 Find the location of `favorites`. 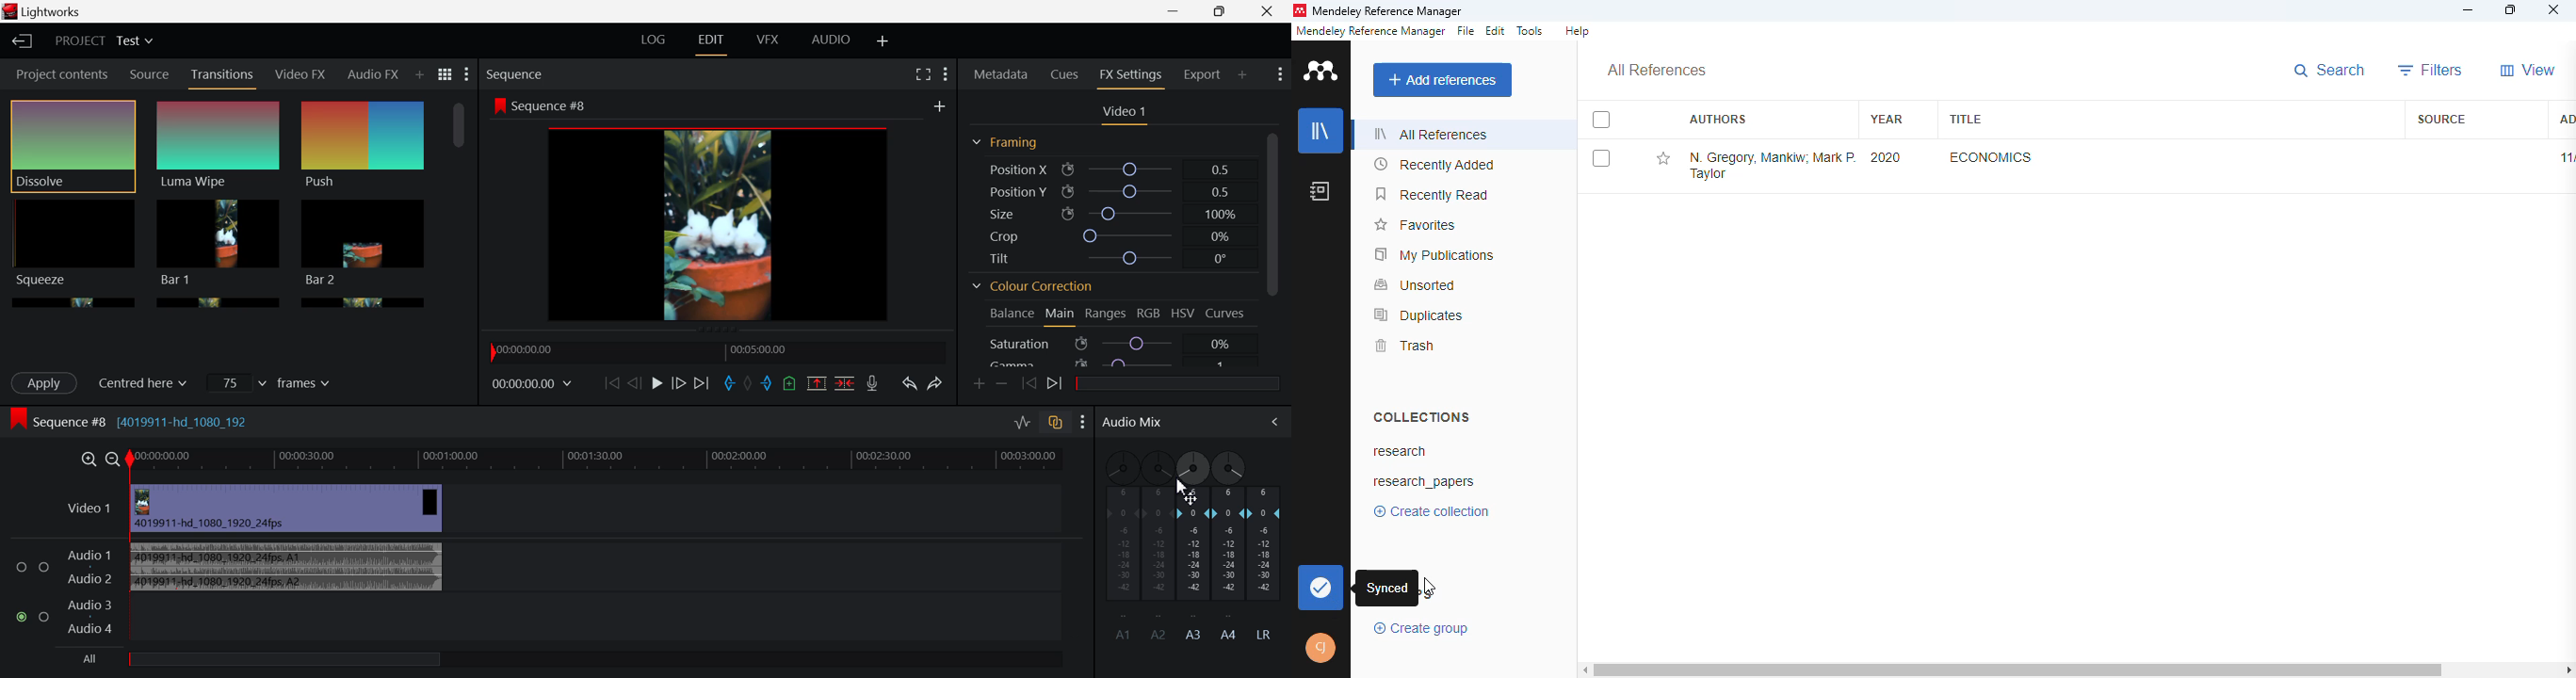

favorites is located at coordinates (1416, 224).